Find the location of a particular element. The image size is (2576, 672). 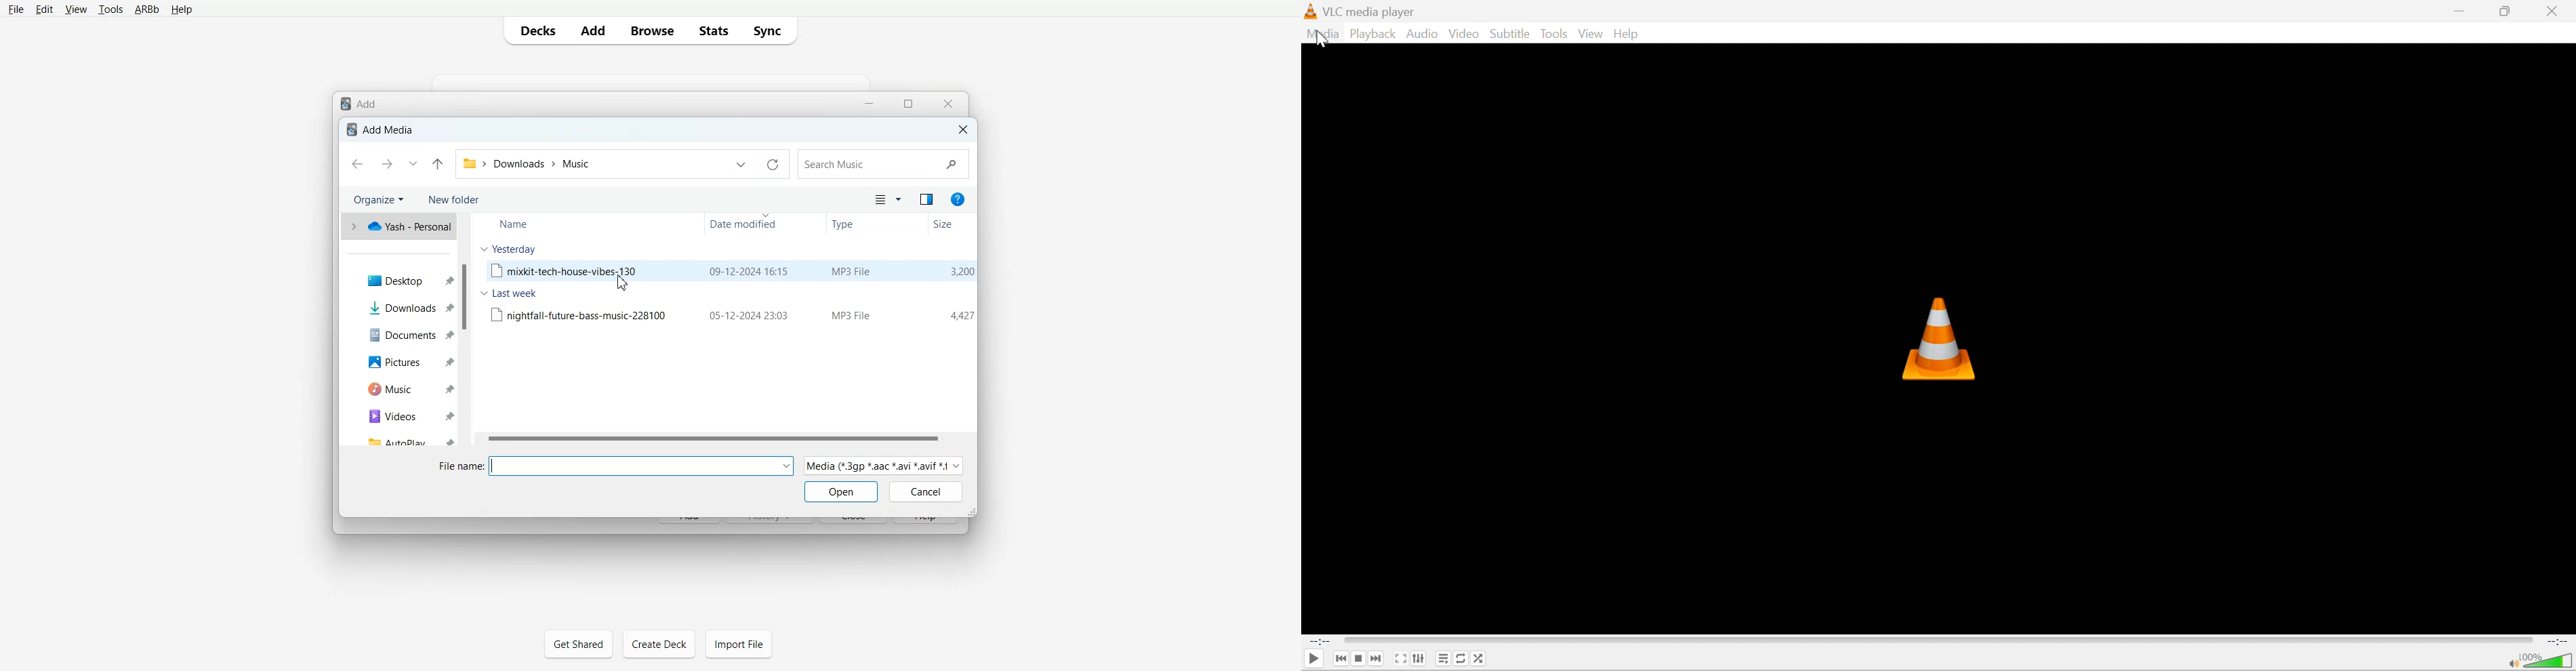

Pictures is located at coordinates (408, 361).